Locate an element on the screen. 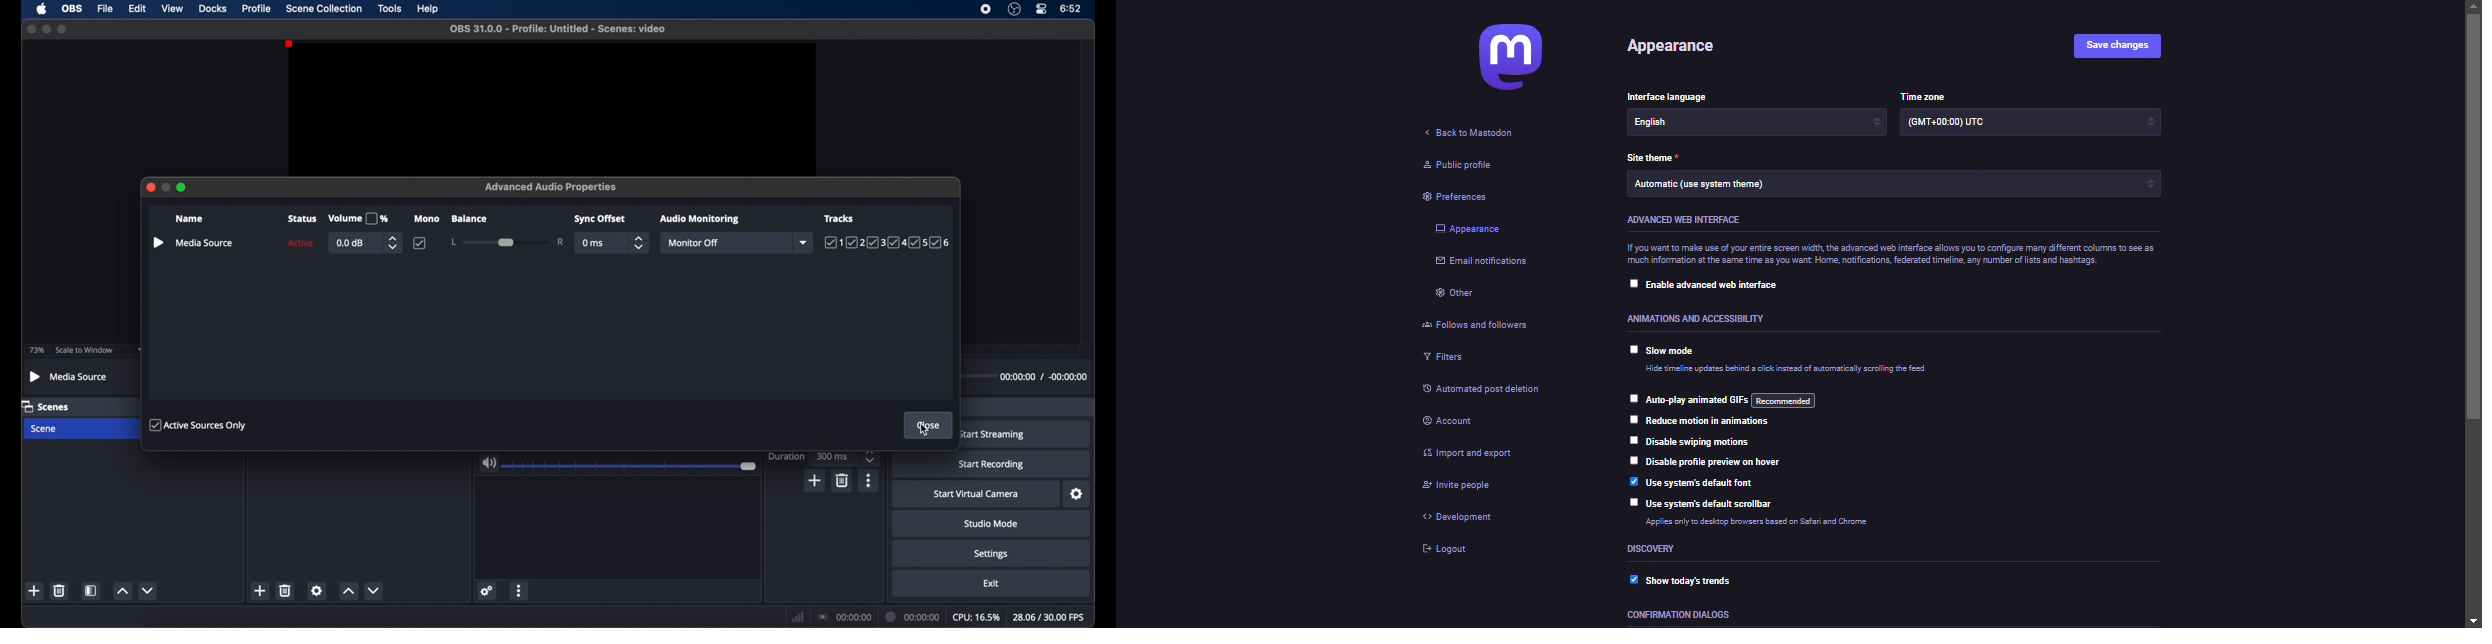 This screenshot has height=644, width=2492. click to select is located at coordinates (1632, 442).